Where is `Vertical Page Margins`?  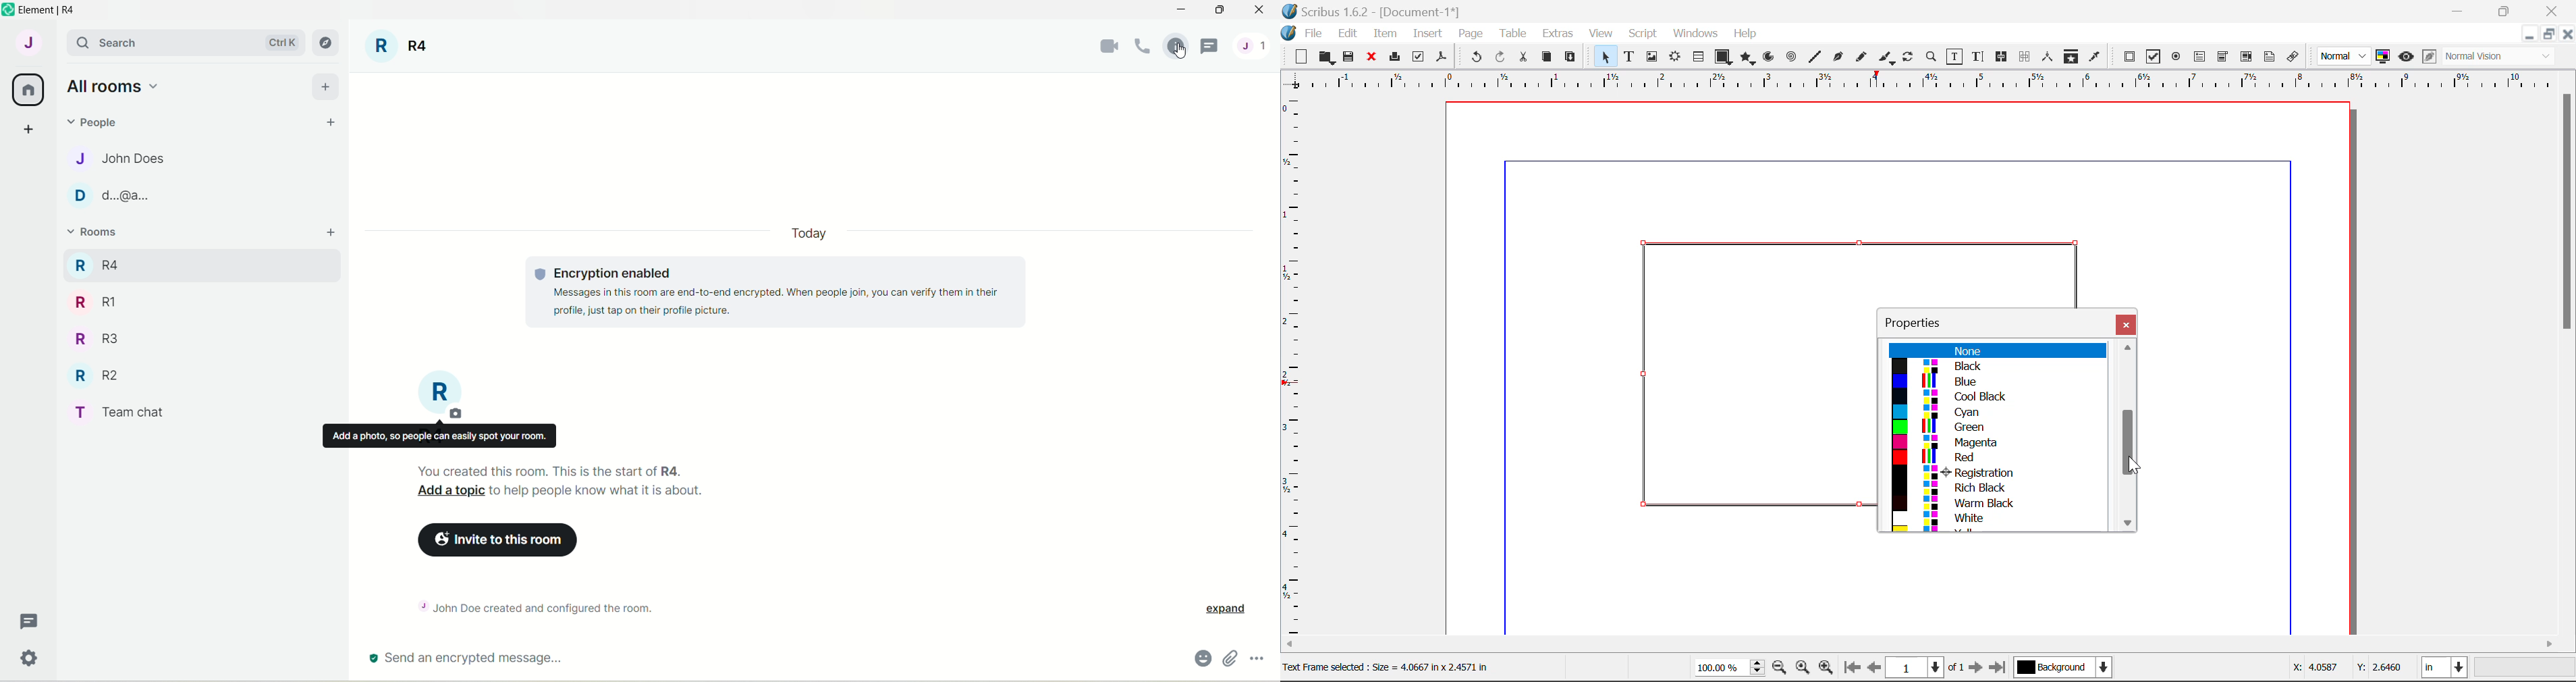 Vertical Page Margins is located at coordinates (1935, 81).